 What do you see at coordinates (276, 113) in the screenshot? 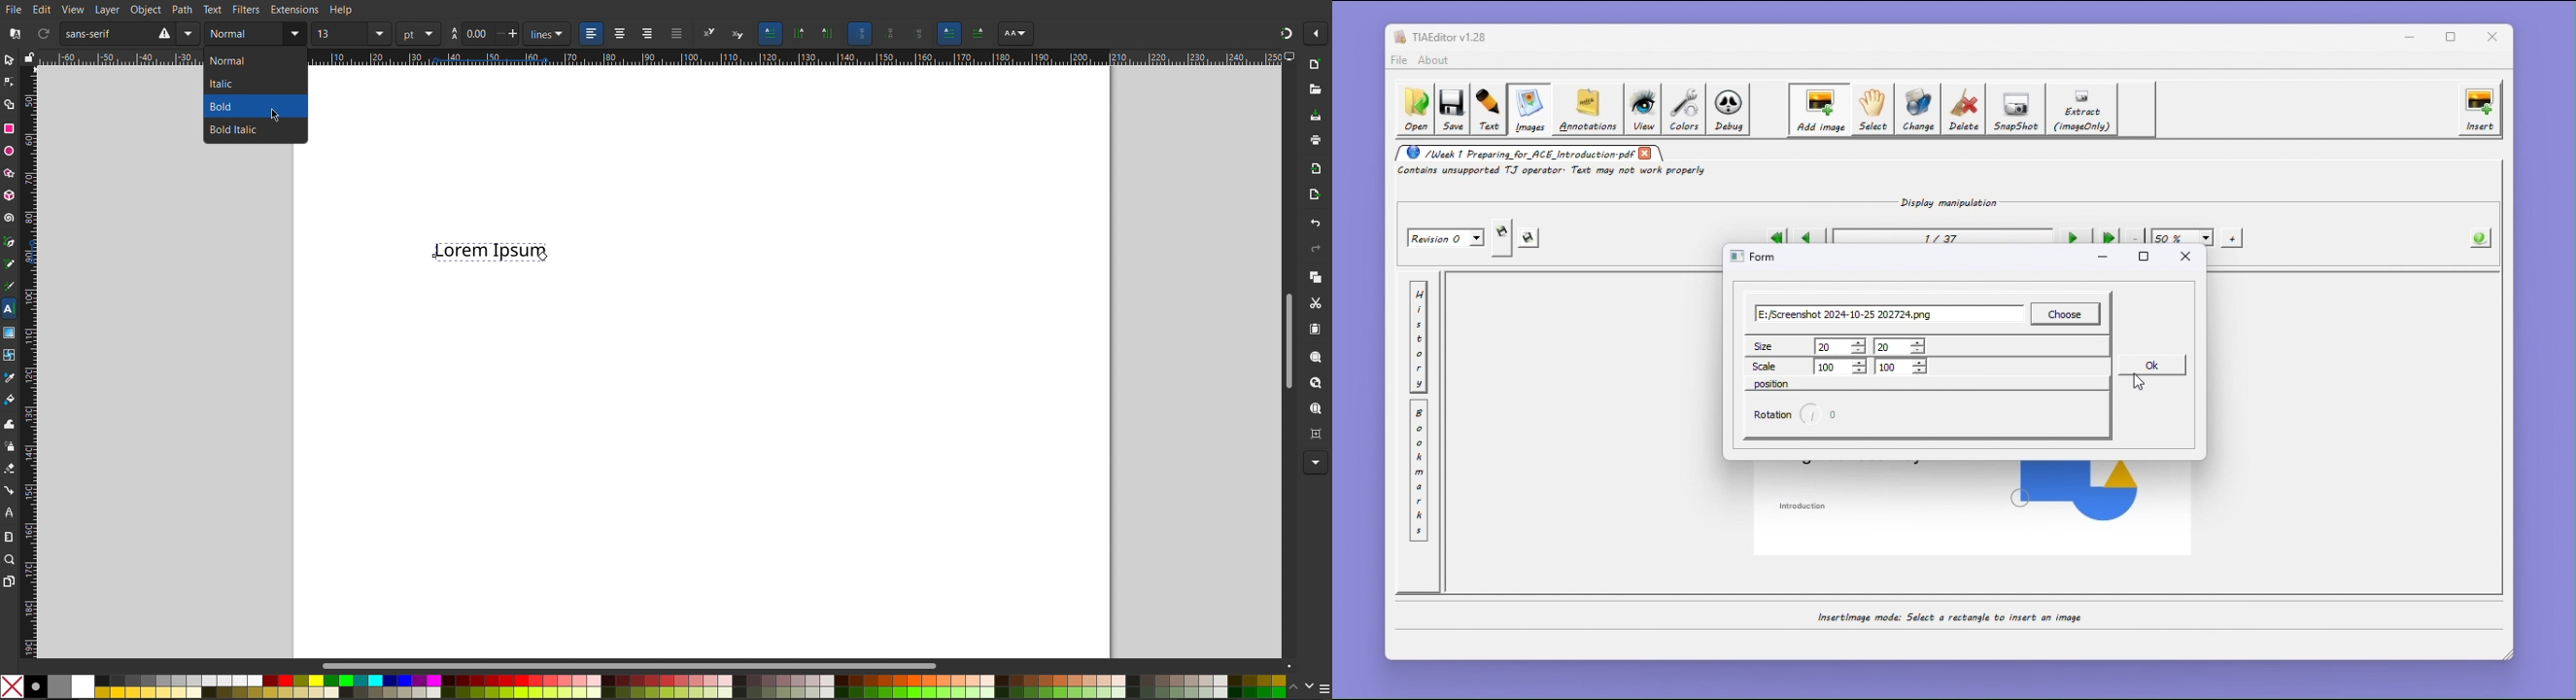
I see `Cursor at Bold` at bounding box center [276, 113].